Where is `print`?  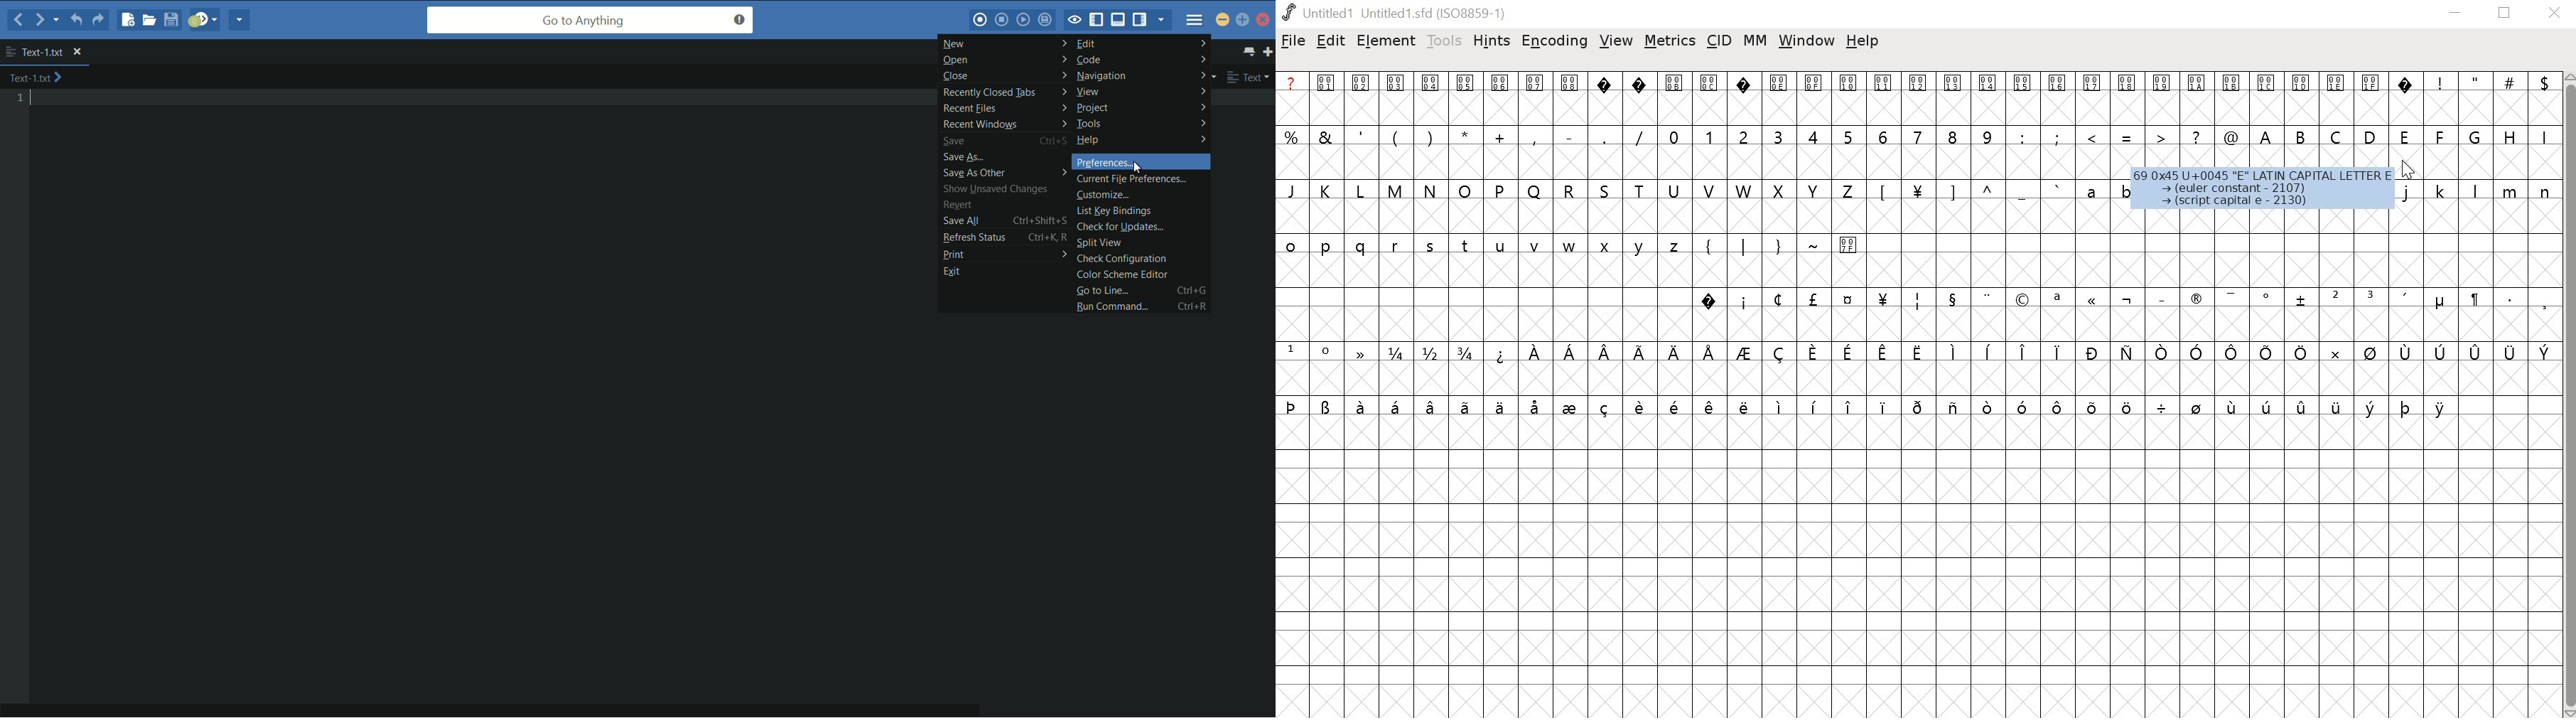
print is located at coordinates (1000, 256).